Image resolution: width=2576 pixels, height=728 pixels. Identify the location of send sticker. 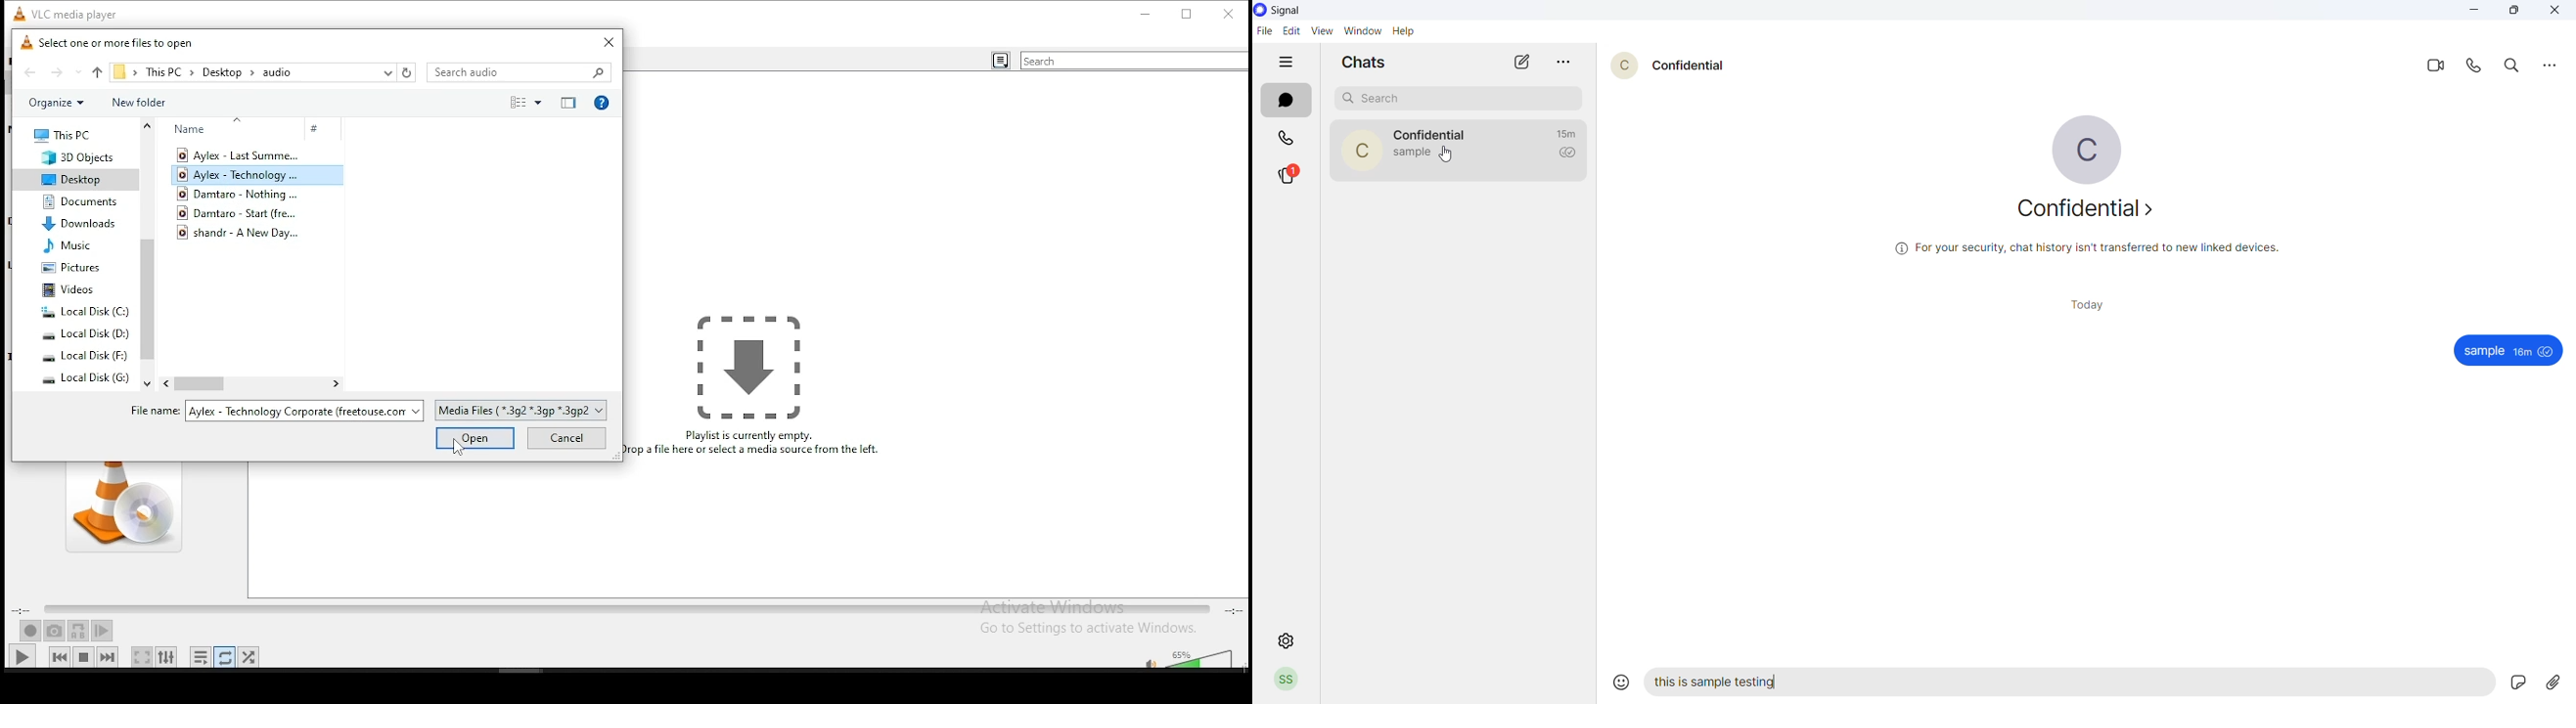
(2517, 681).